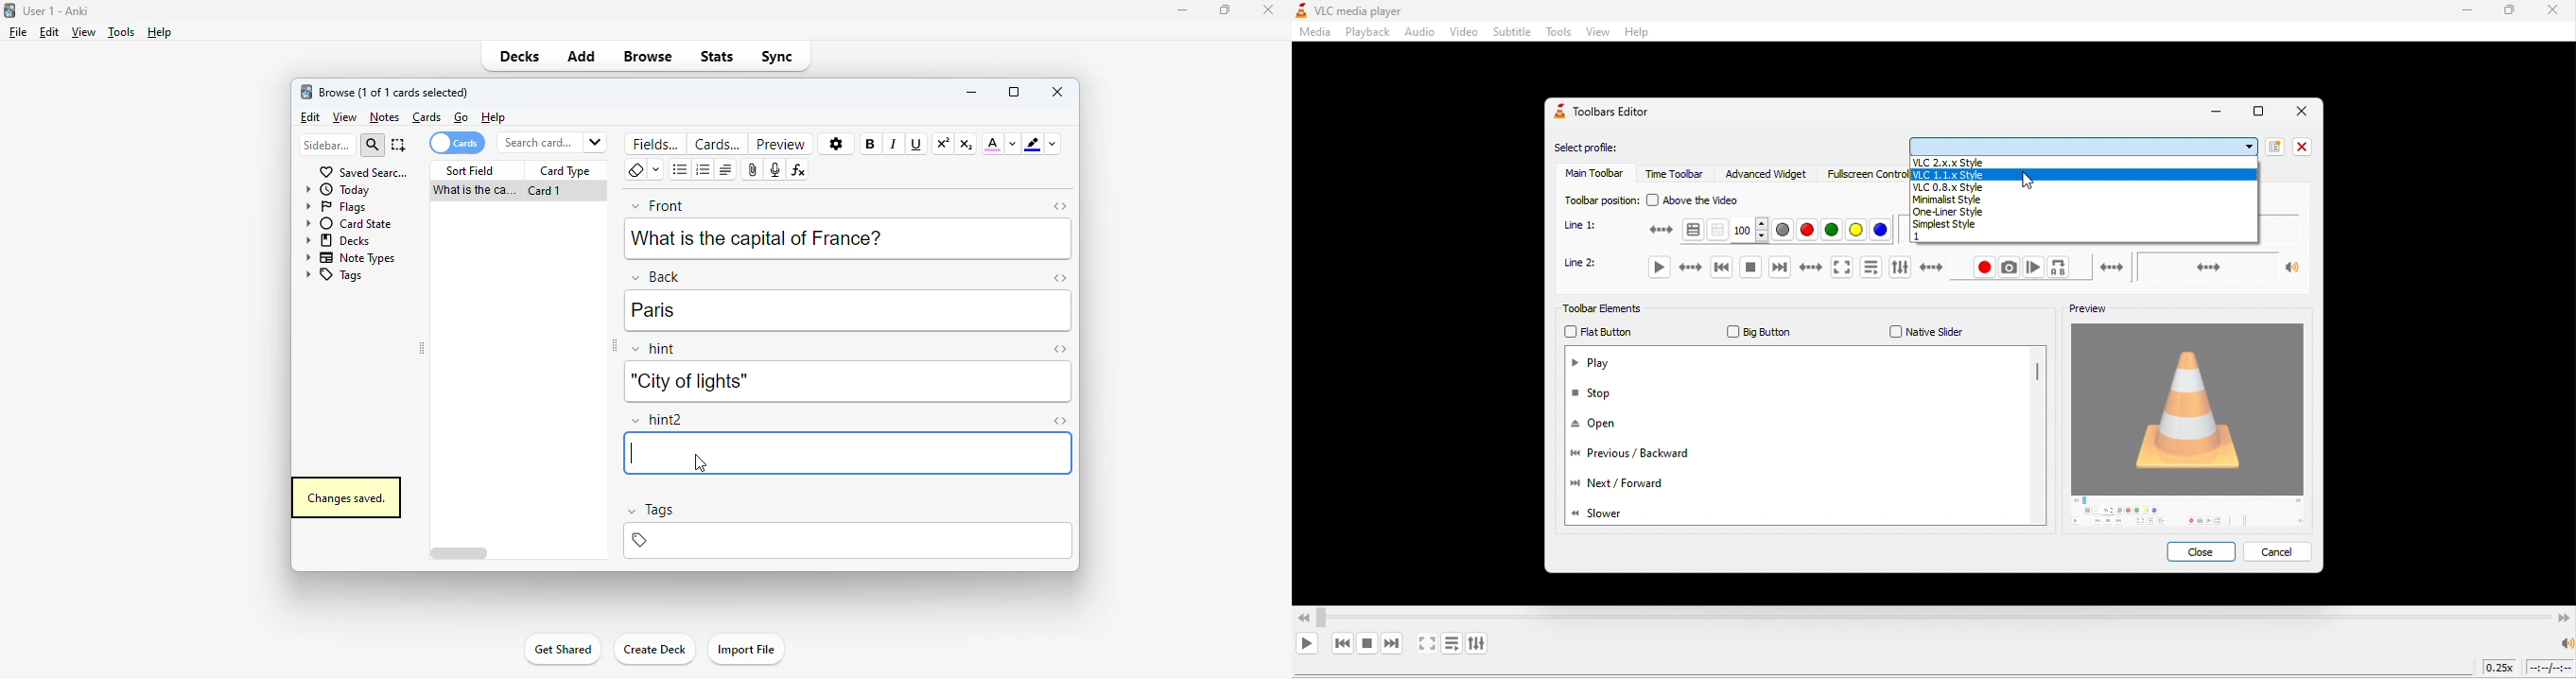 This screenshot has width=2576, height=700. I want to click on video in full screen, so click(1428, 644).